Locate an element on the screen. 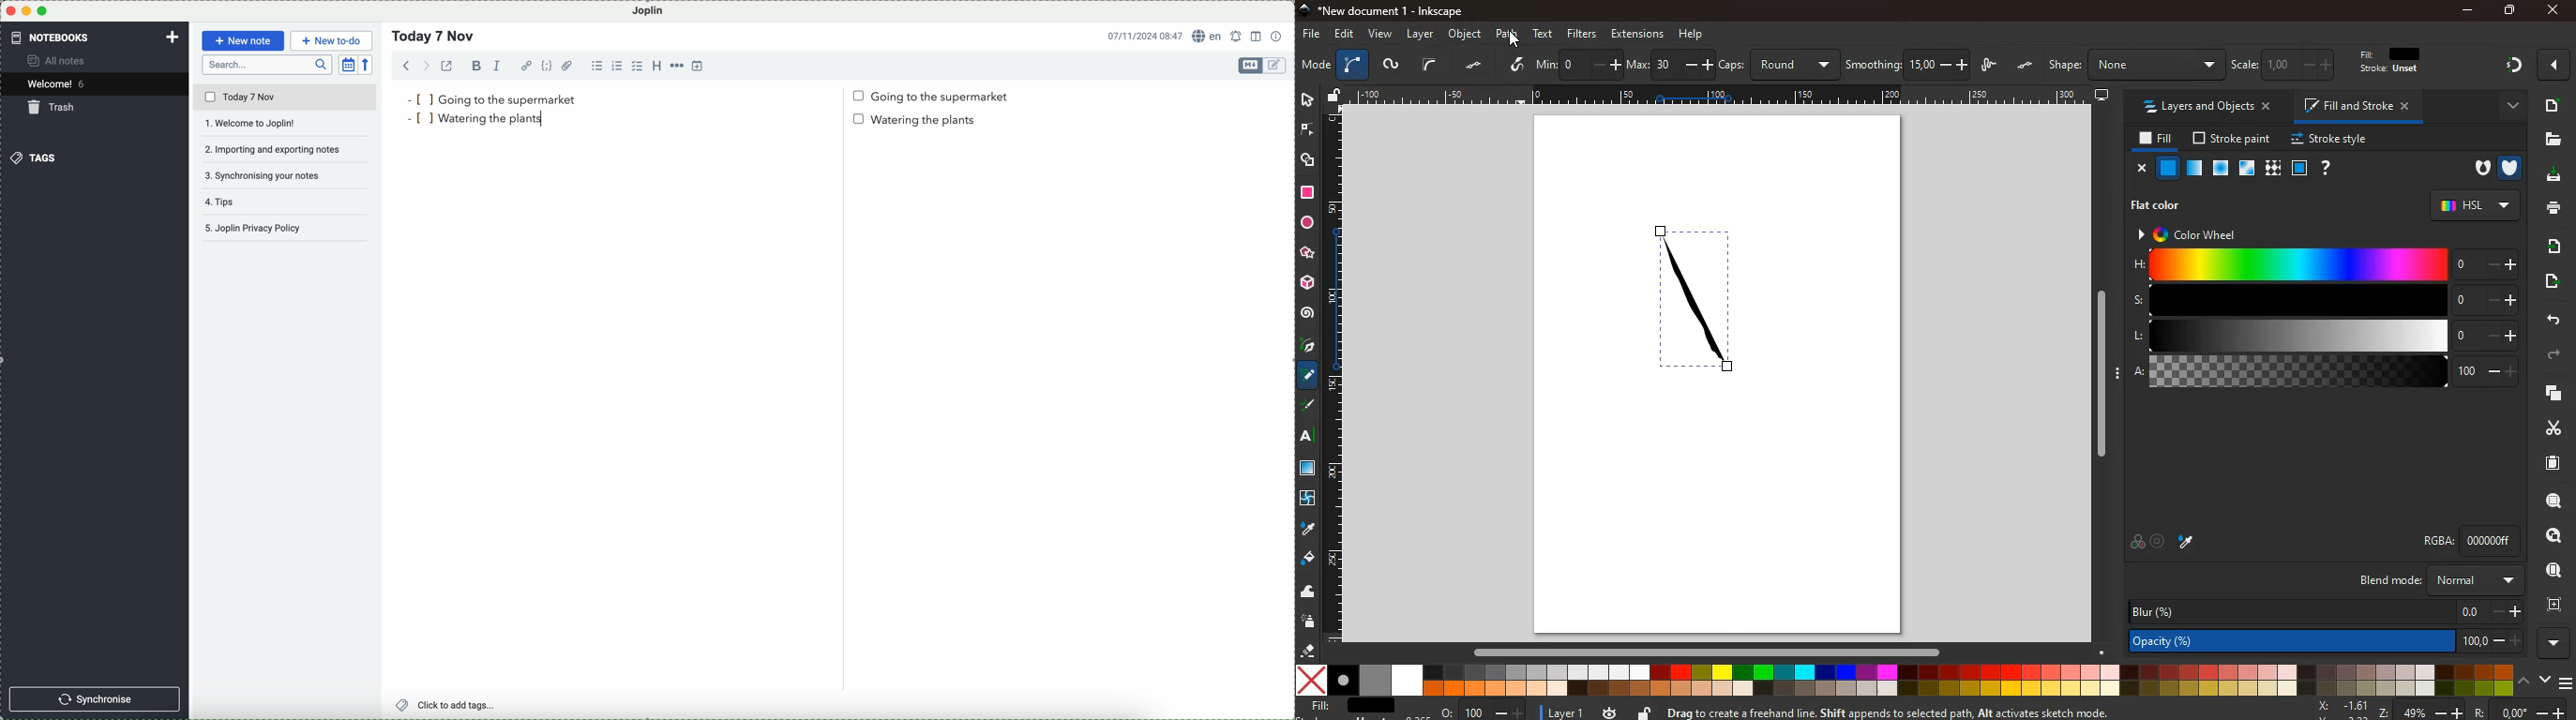  all notes is located at coordinates (58, 60).